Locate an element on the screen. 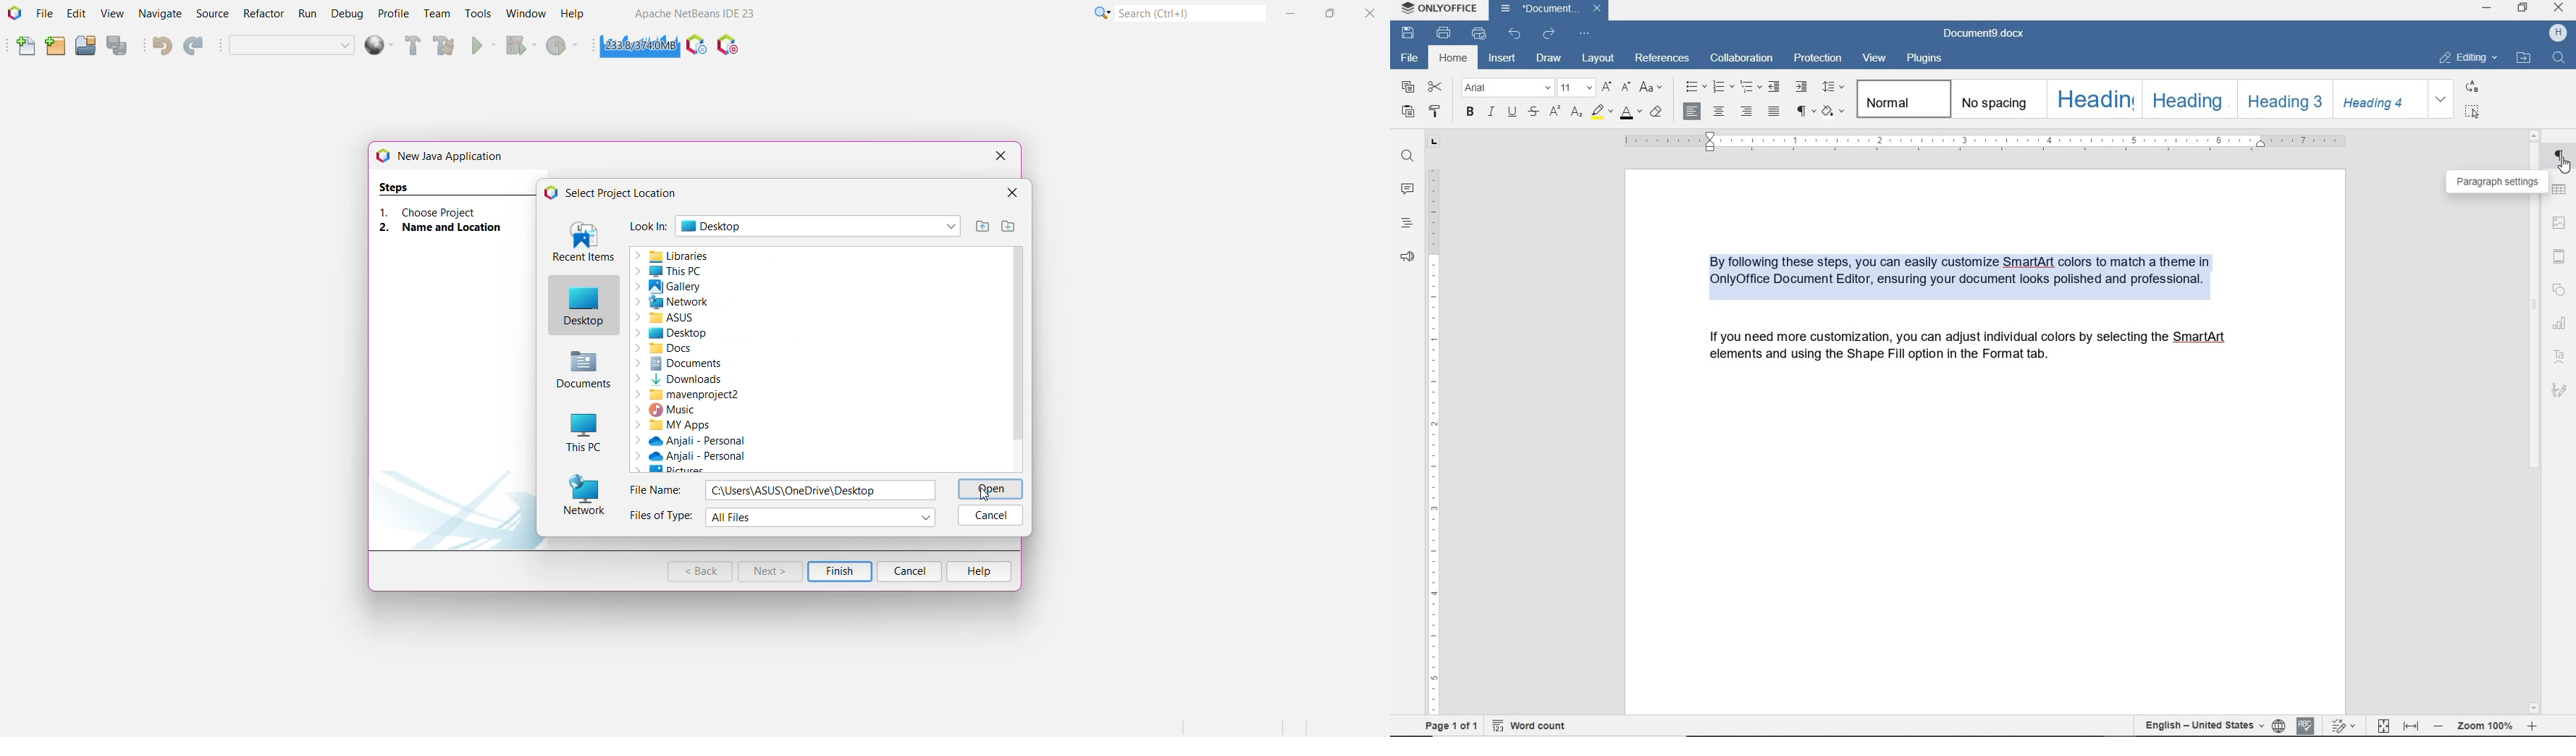 Image resolution: width=2576 pixels, height=756 pixels. If you need more customization, you can adjust individual colors by selecting the SmartArt
elements and using the Shape Fill option in the Format tab. is located at coordinates (1982, 351).